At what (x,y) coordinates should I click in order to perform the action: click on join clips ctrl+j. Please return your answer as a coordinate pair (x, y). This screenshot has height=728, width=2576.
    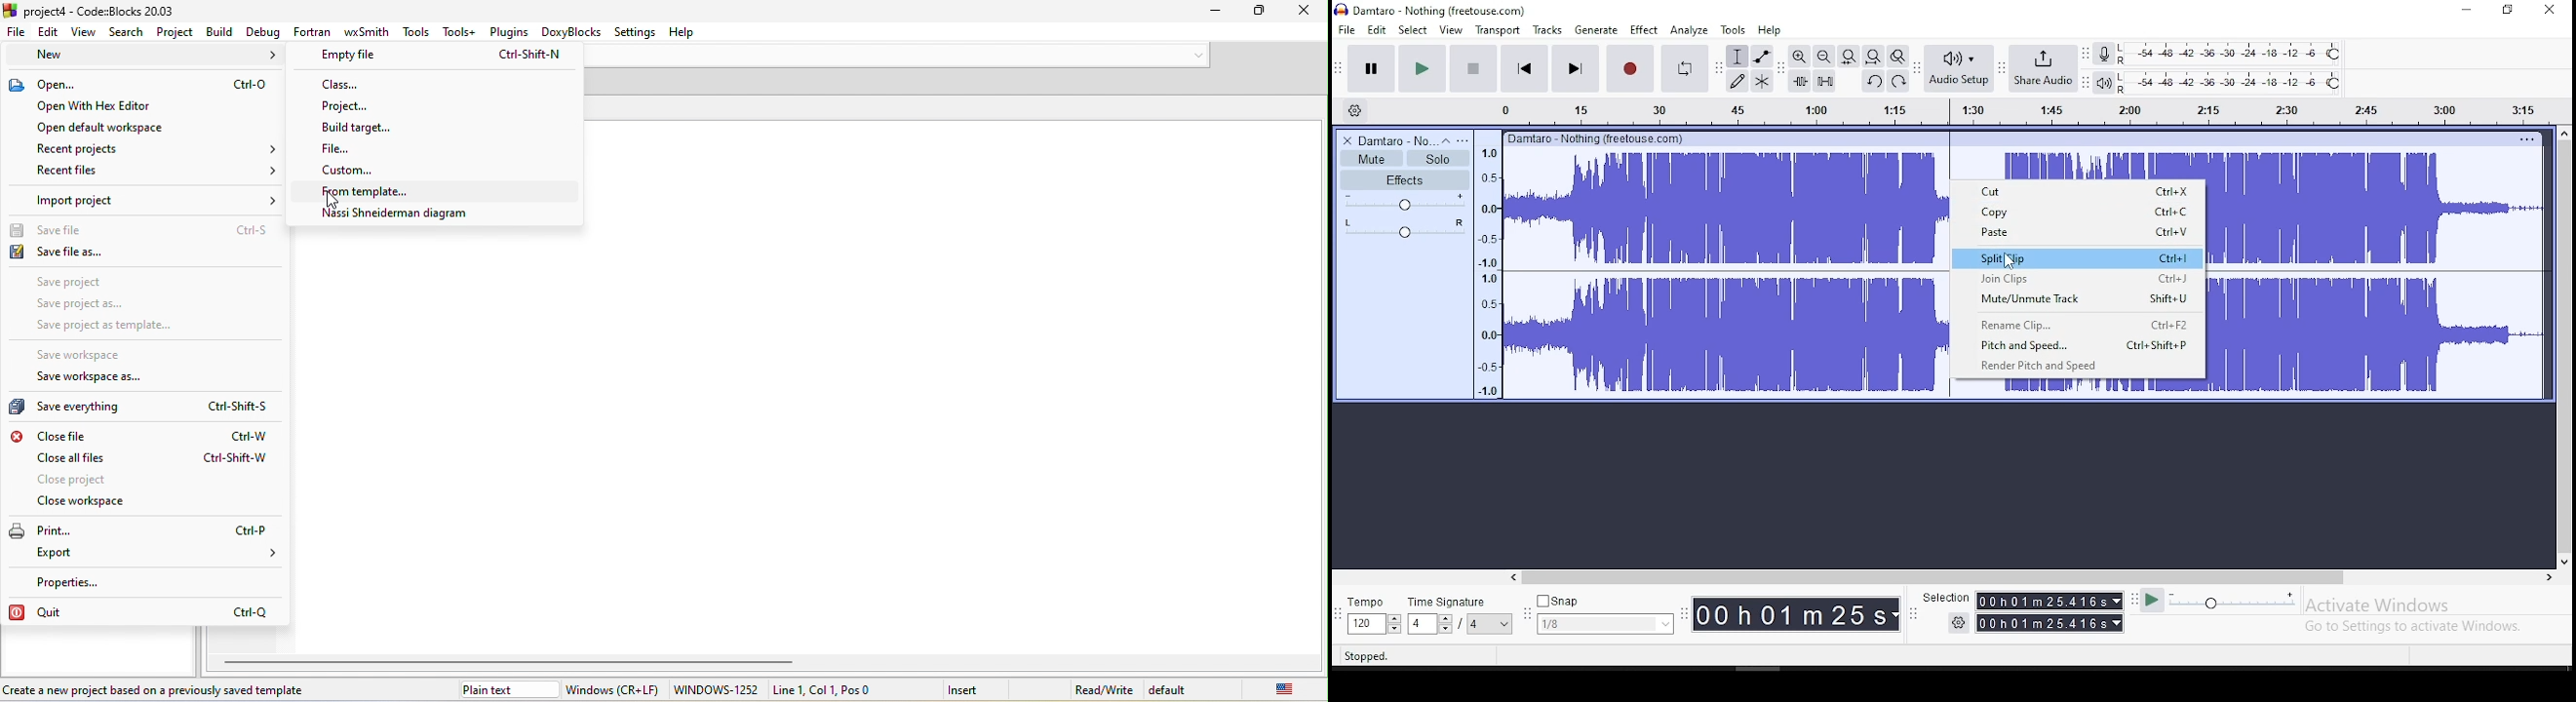
    Looking at the image, I should click on (2086, 278).